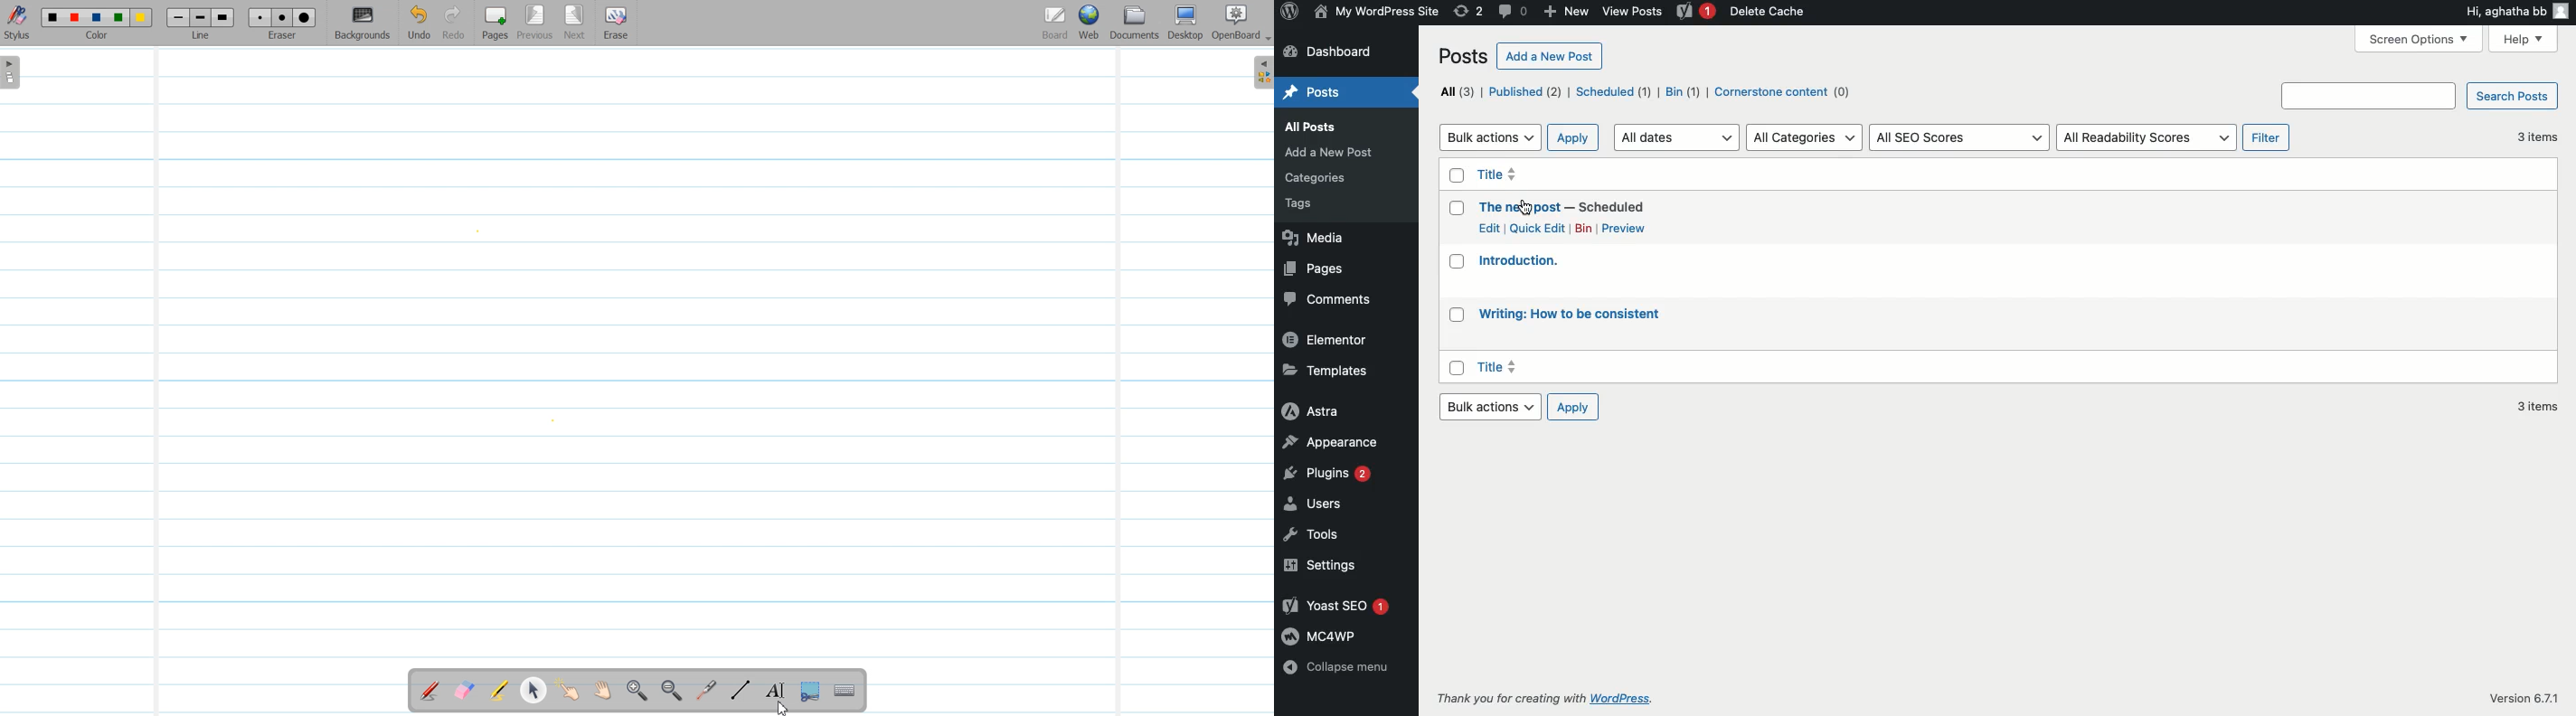 This screenshot has height=728, width=2576. What do you see at coordinates (1566, 13) in the screenshot?
I see `New` at bounding box center [1566, 13].